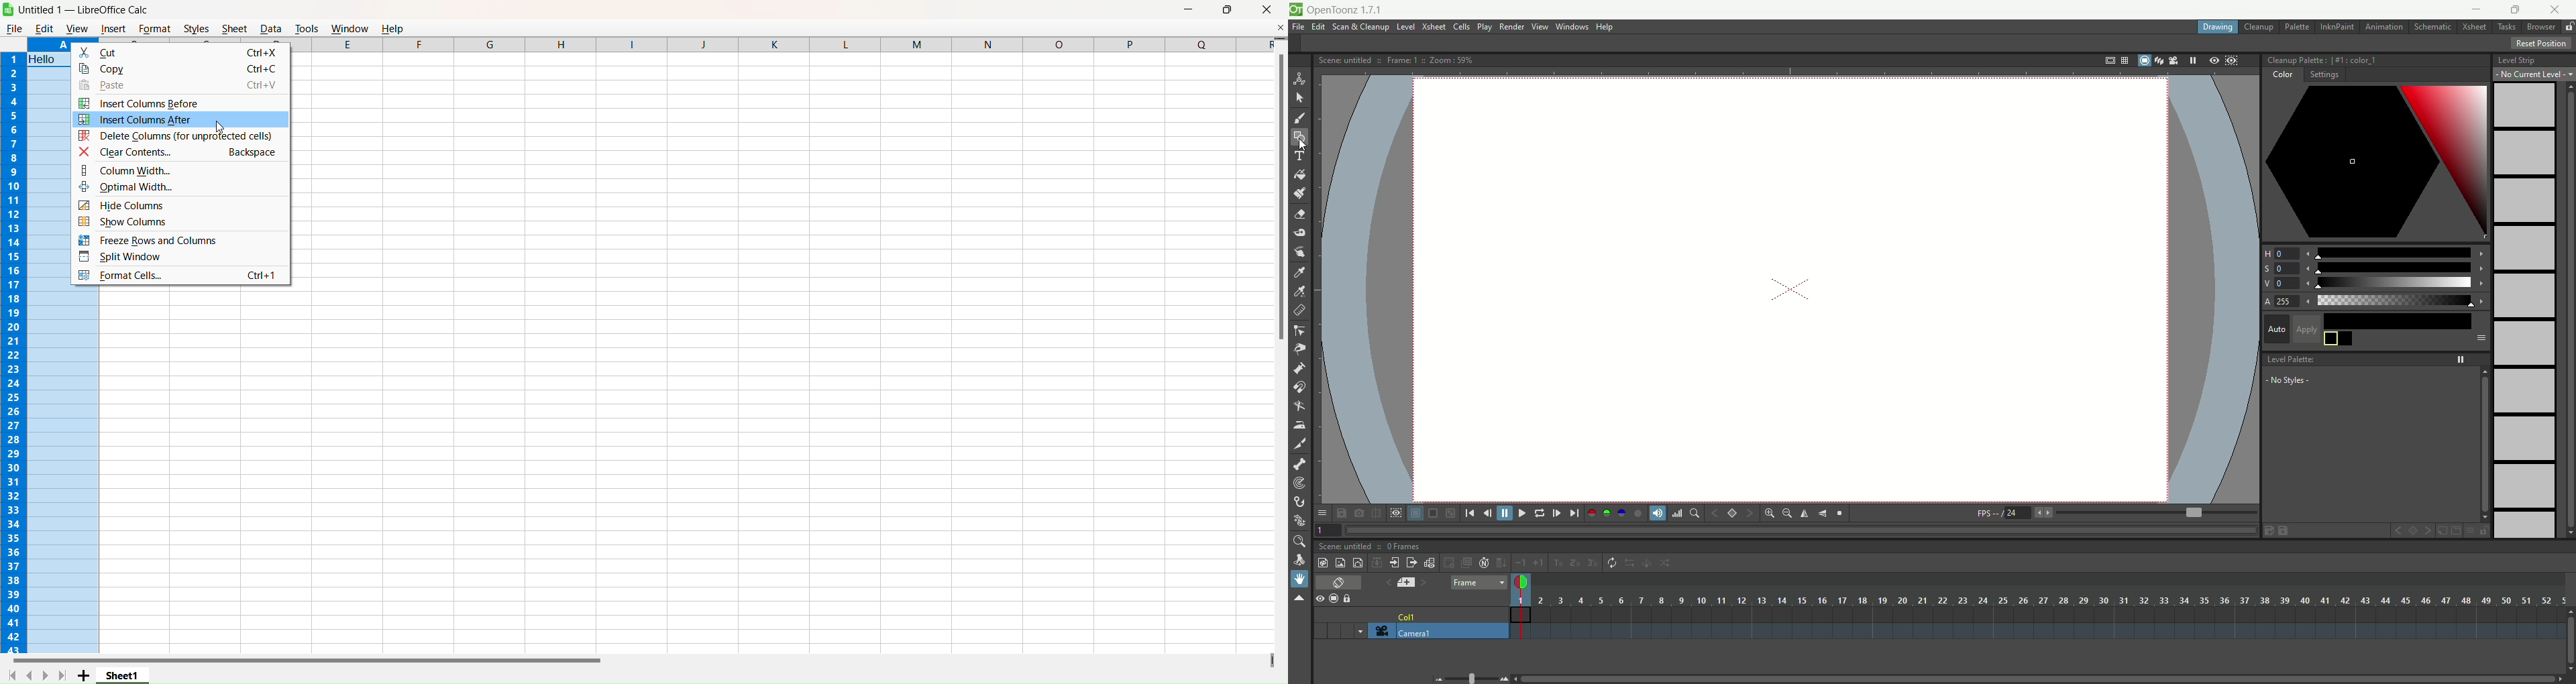 The width and height of the screenshot is (2576, 700). Describe the element at coordinates (181, 68) in the screenshot. I see `Copy` at that location.